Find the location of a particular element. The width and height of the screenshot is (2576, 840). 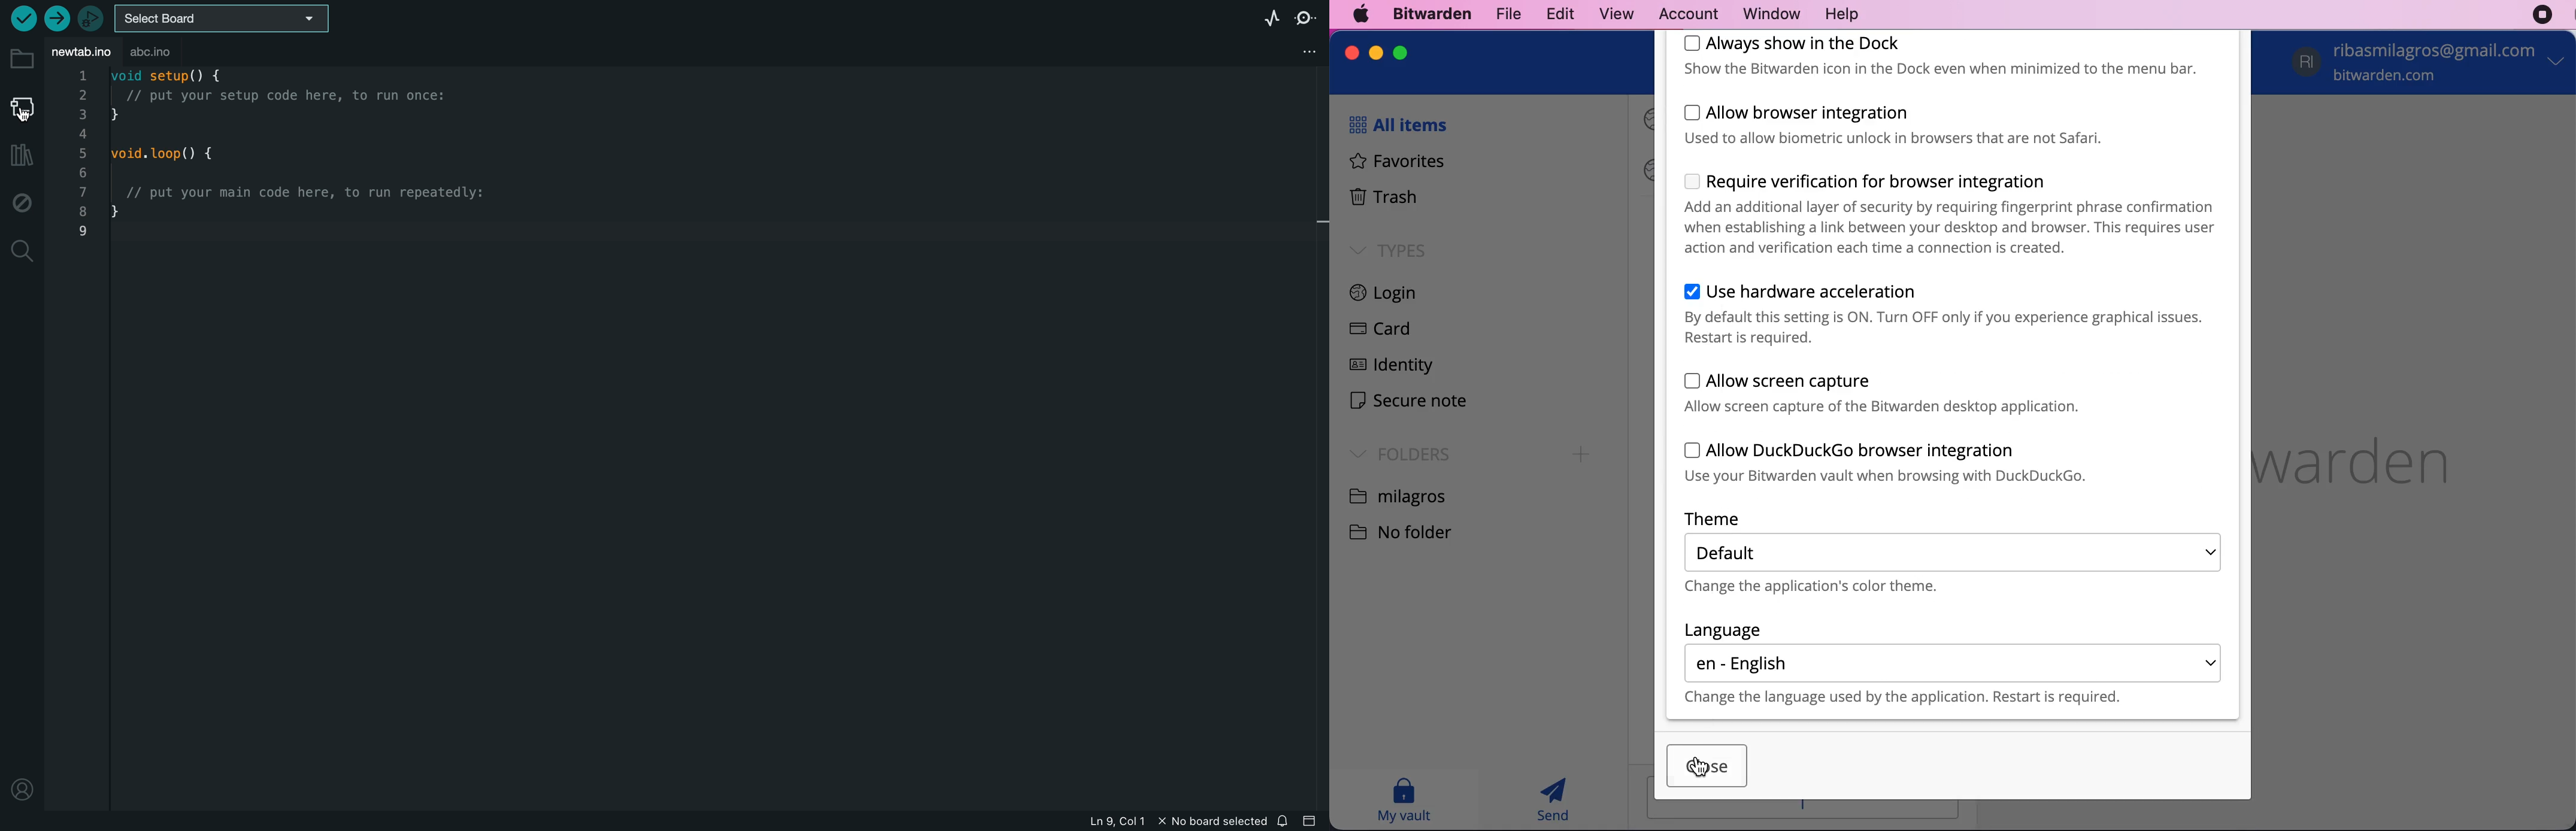

view is located at coordinates (1611, 14).